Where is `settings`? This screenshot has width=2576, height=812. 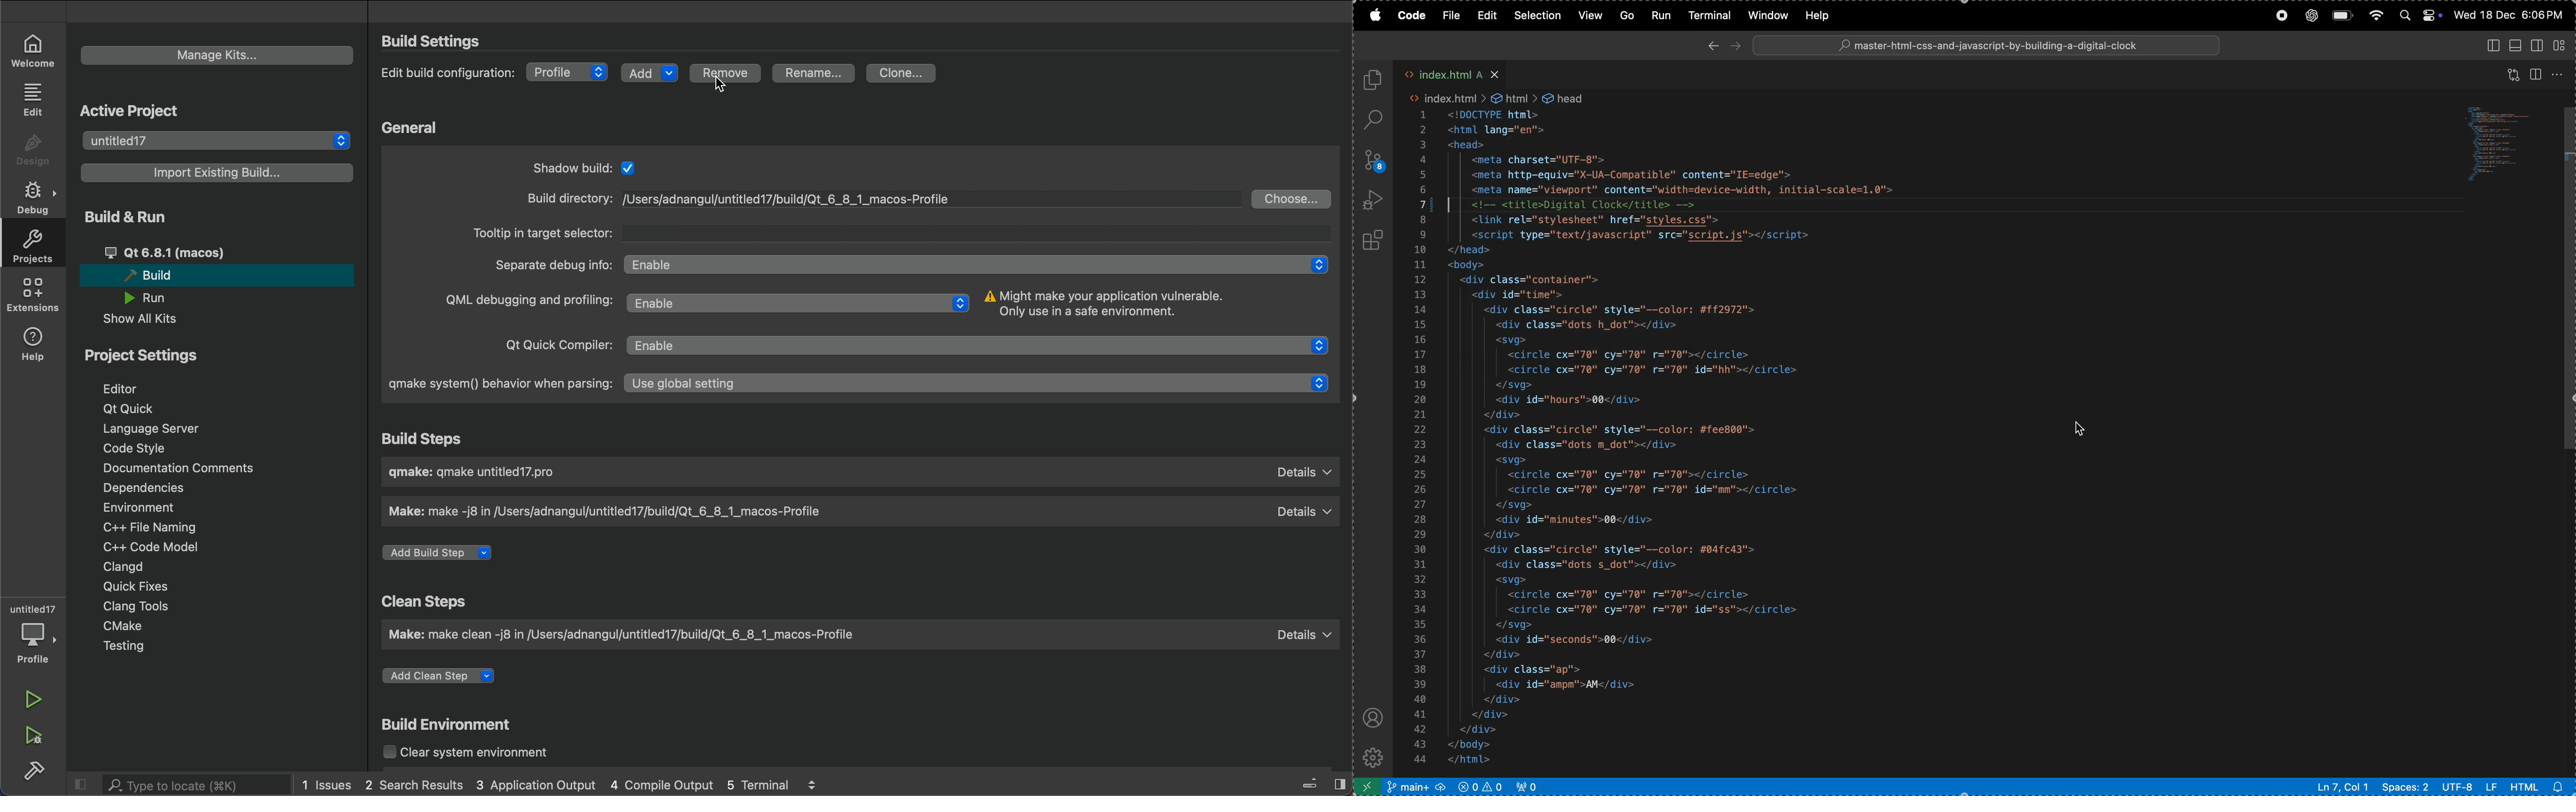
settings is located at coordinates (436, 43).